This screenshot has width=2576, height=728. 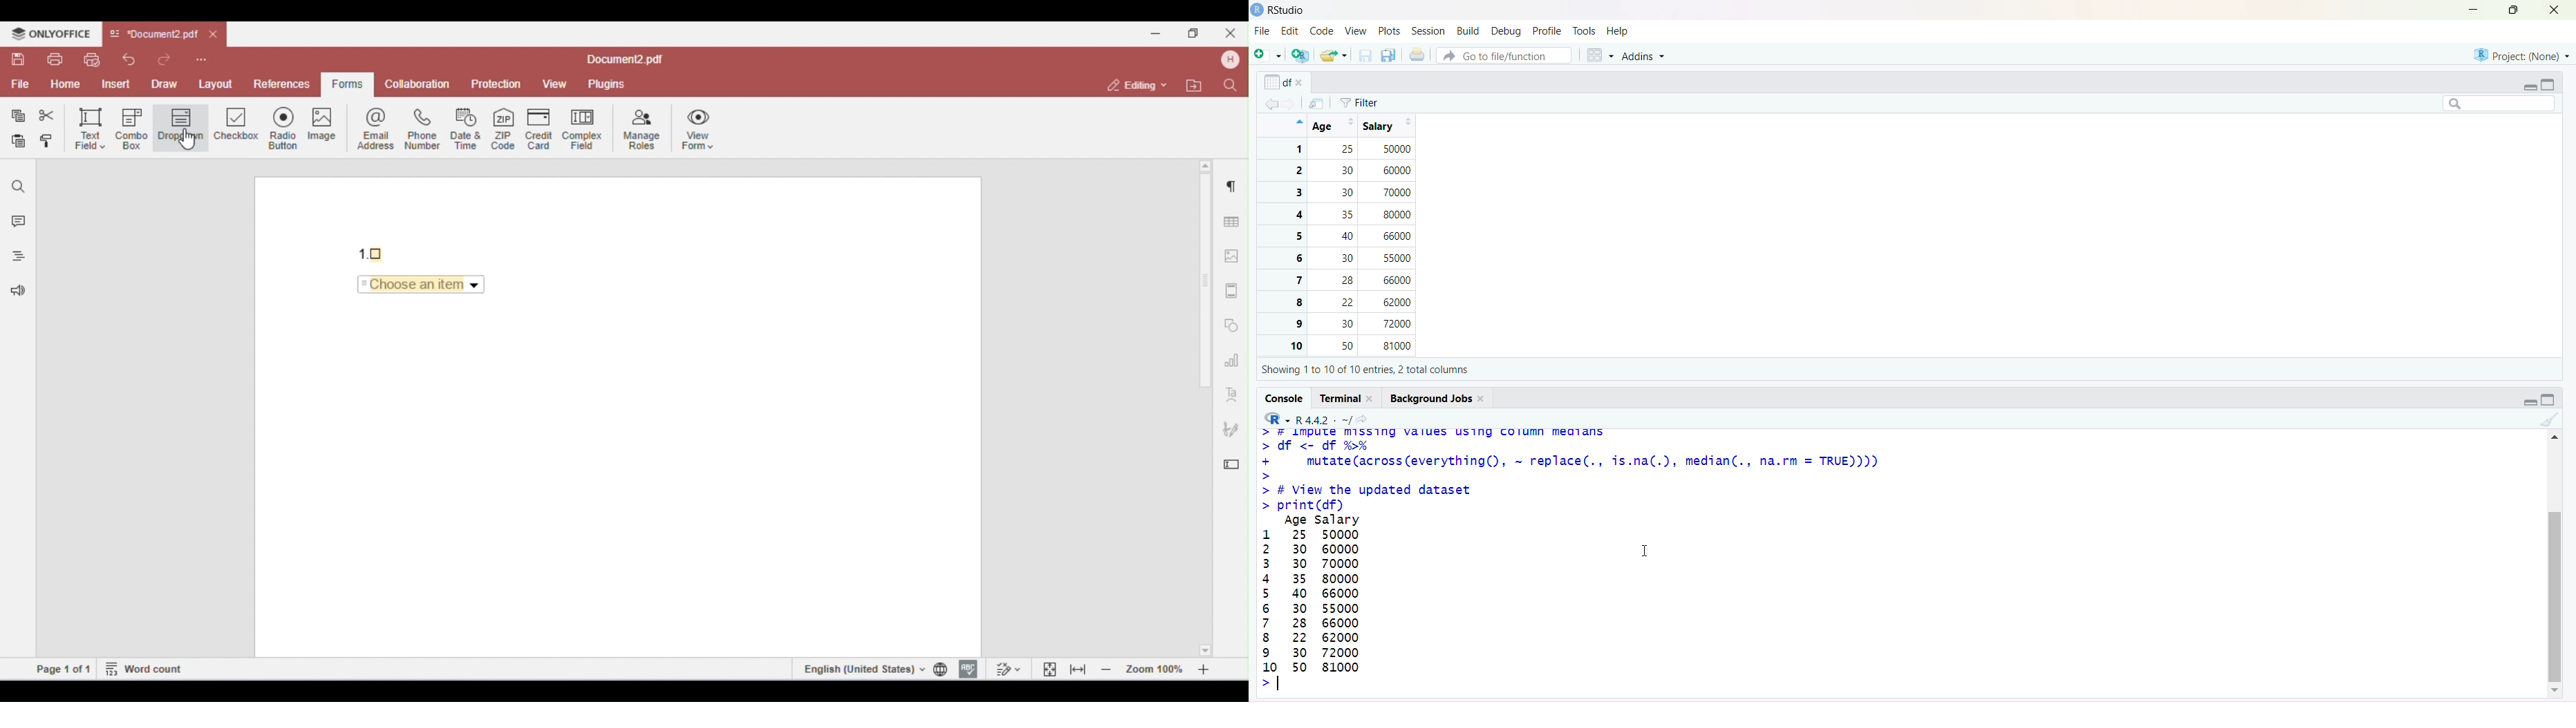 I want to click on project(None), so click(x=2521, y=54).